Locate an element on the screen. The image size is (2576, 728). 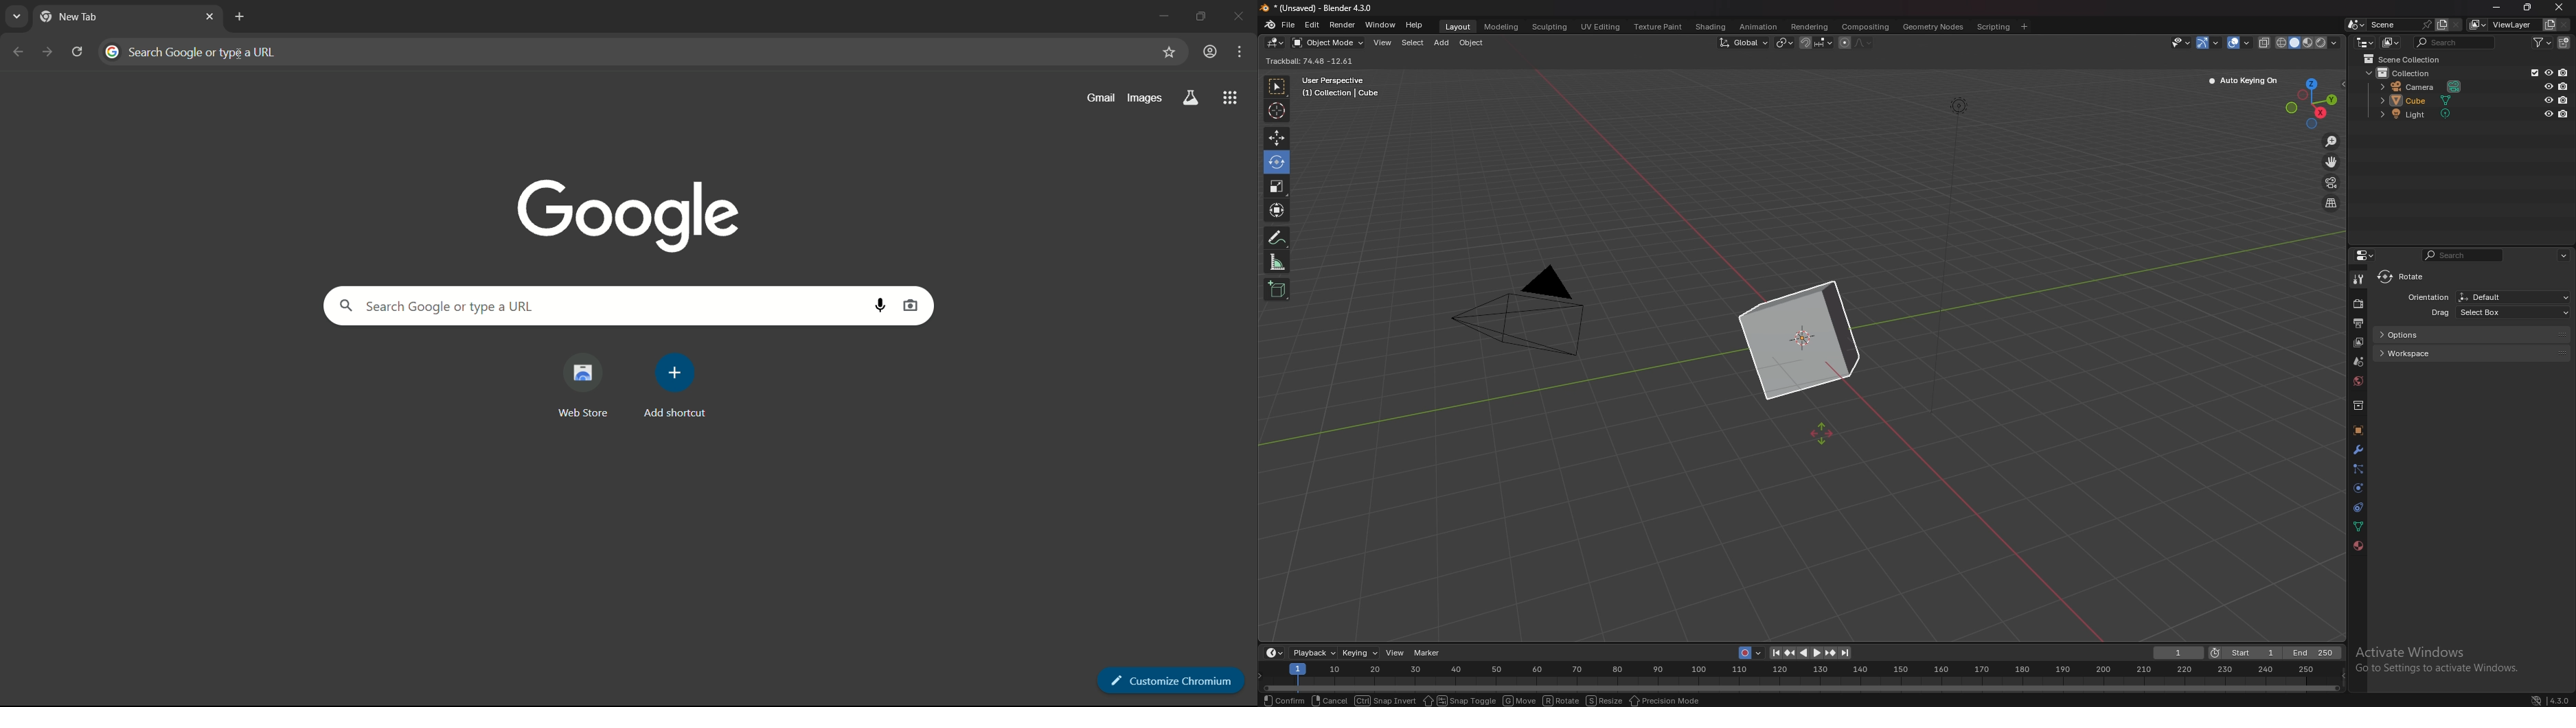
light is located at coordinates (2427, 114).